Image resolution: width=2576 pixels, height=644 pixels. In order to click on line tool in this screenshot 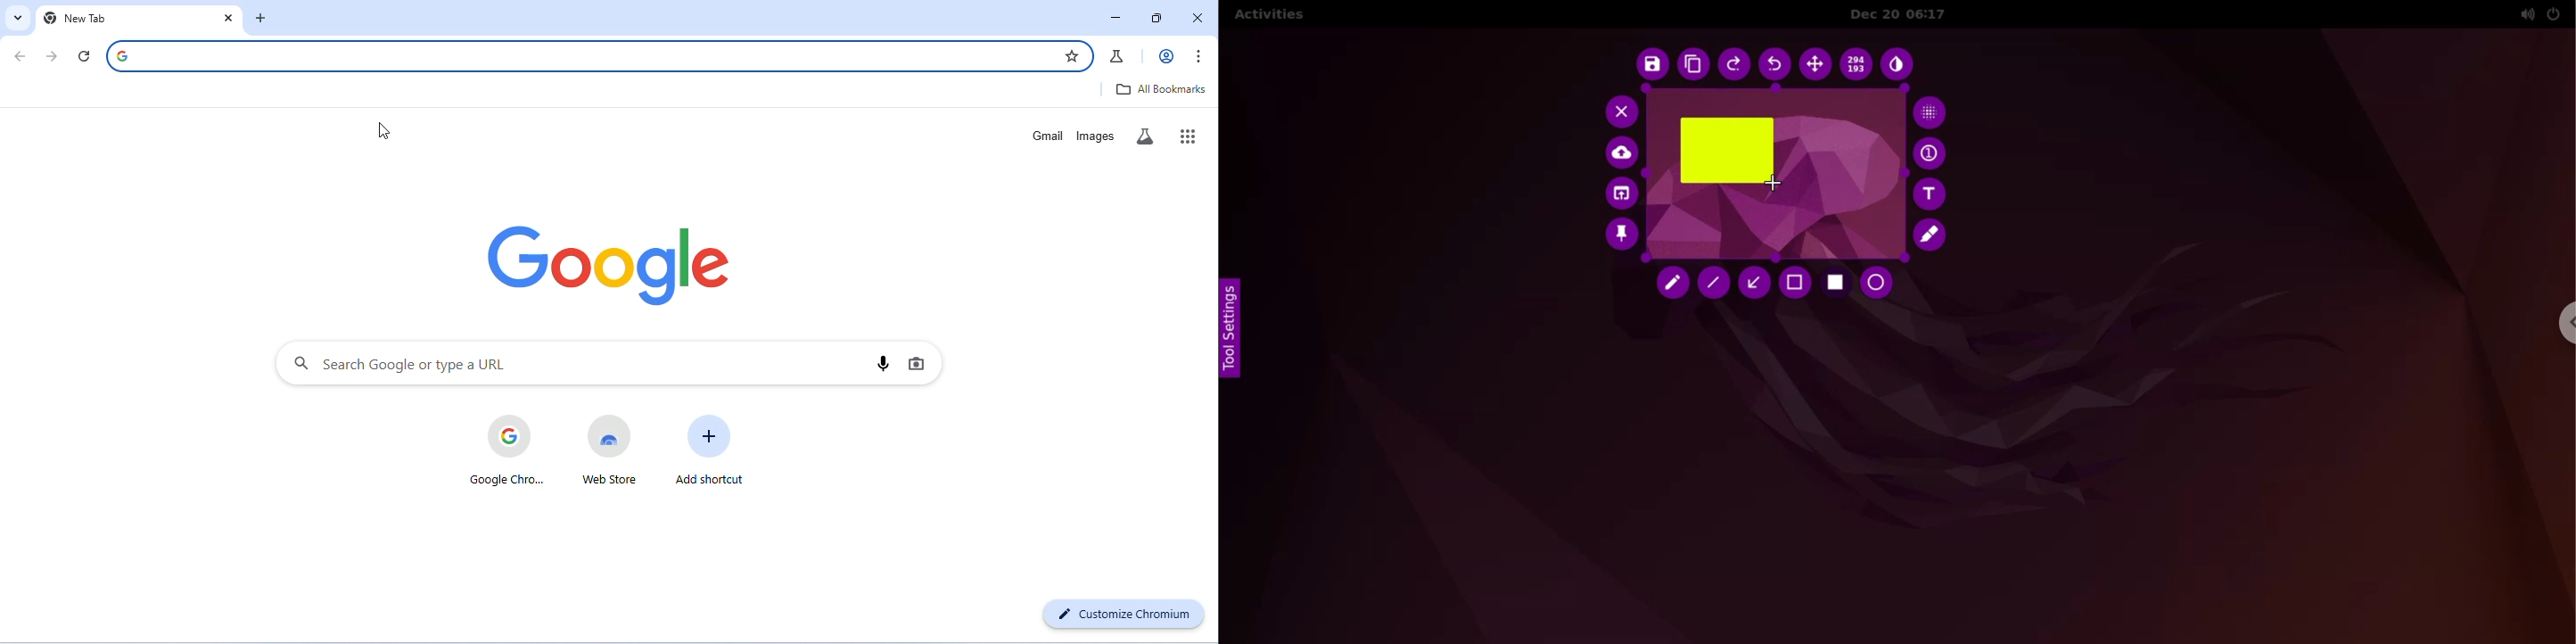, I will do `click(1714, 283)`.